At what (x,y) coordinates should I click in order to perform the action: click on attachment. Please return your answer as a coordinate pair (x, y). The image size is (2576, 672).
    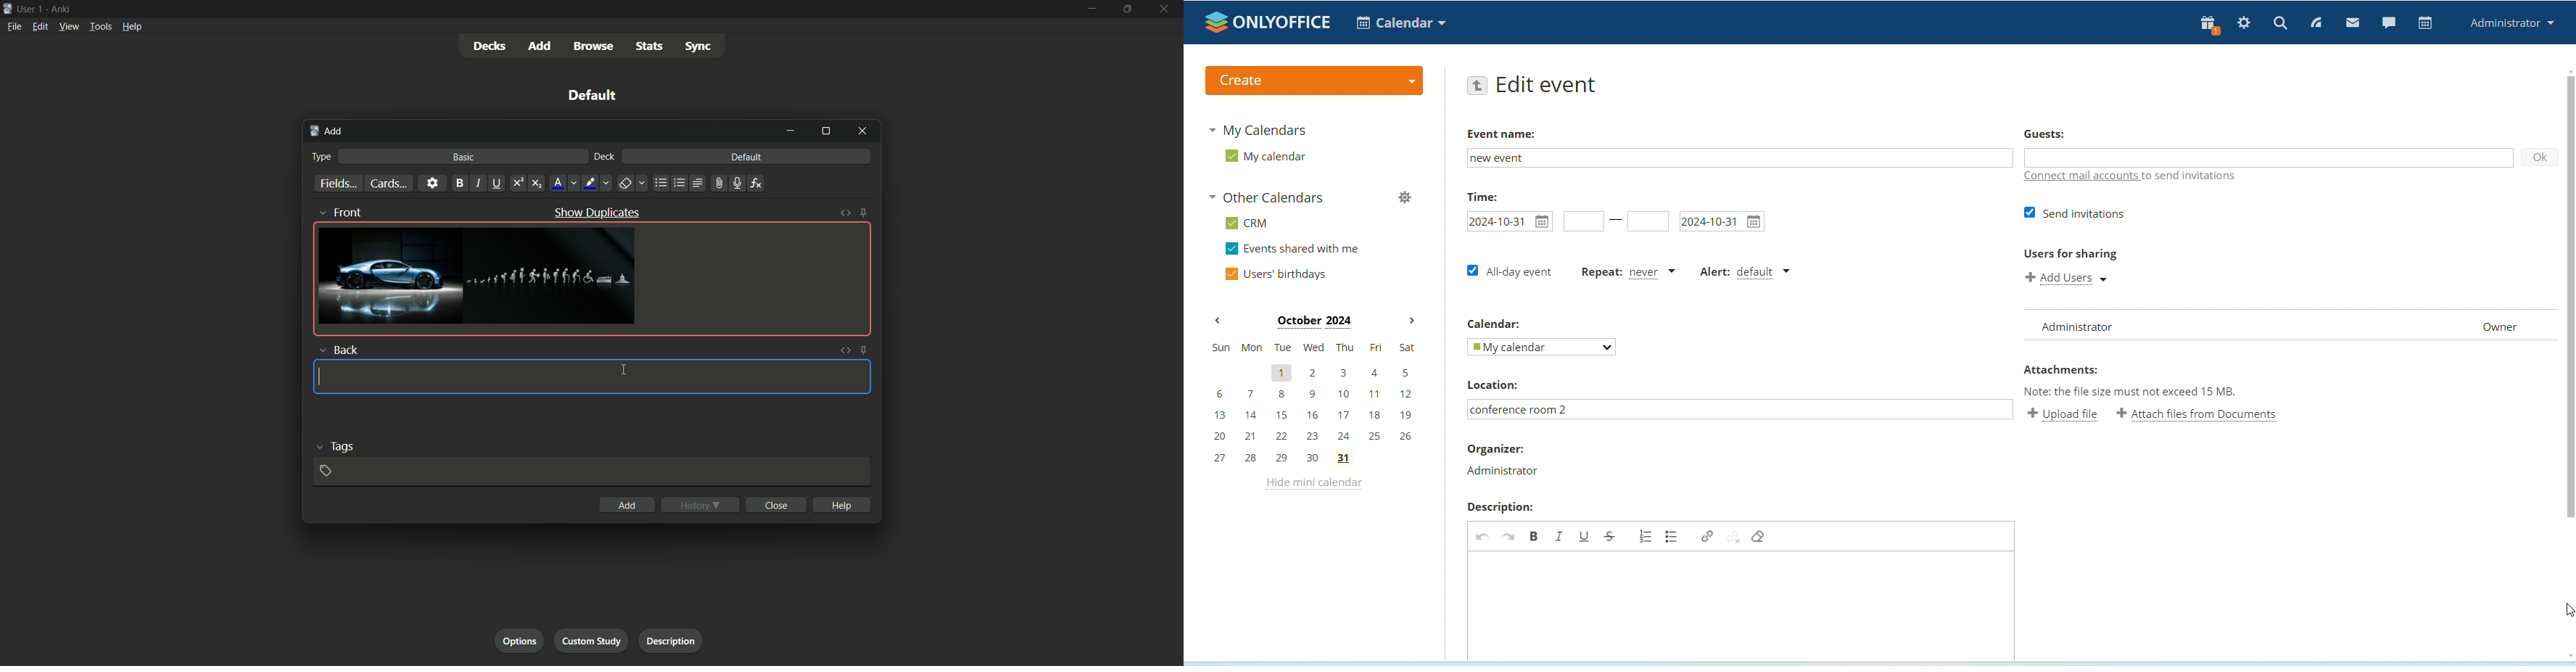
    Looking at the image, I should click on (719, 183).